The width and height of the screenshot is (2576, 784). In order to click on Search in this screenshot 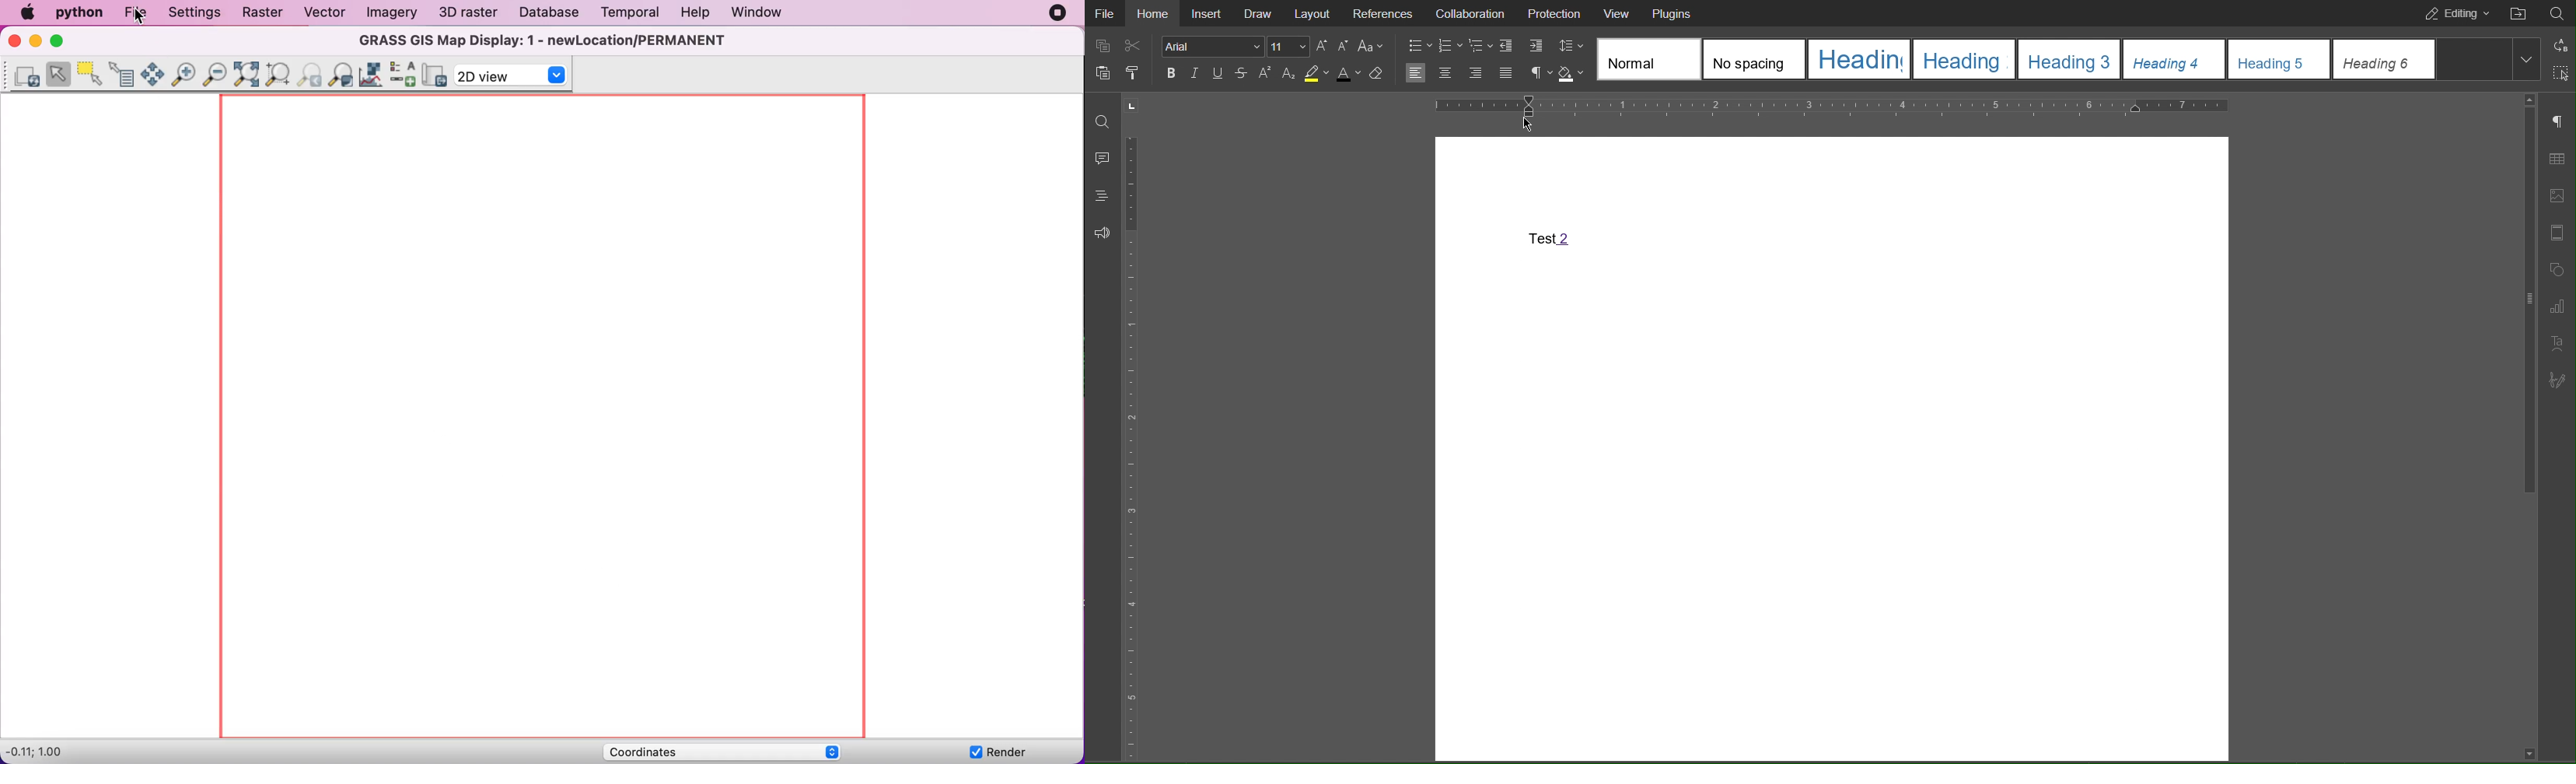, I will do `click(2558, 14)`.